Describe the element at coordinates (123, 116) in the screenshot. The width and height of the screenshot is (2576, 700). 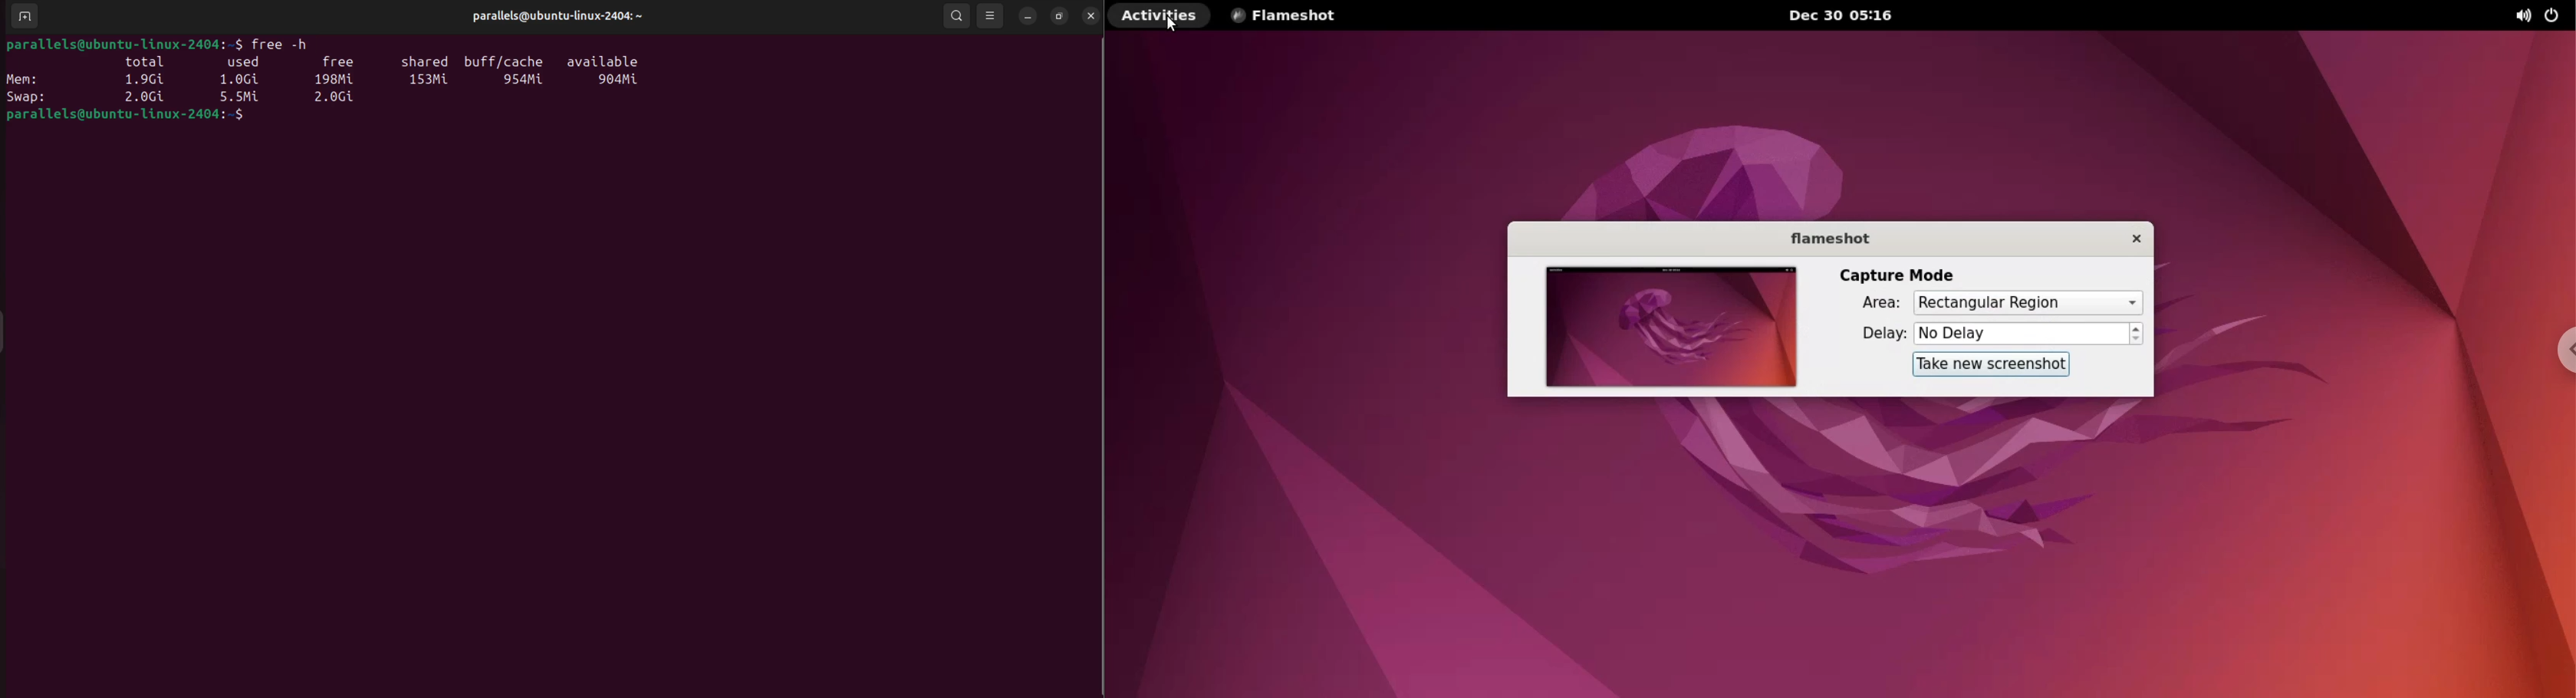
I see `parallels@ubuntu-linux-2404: ~$` at that location.